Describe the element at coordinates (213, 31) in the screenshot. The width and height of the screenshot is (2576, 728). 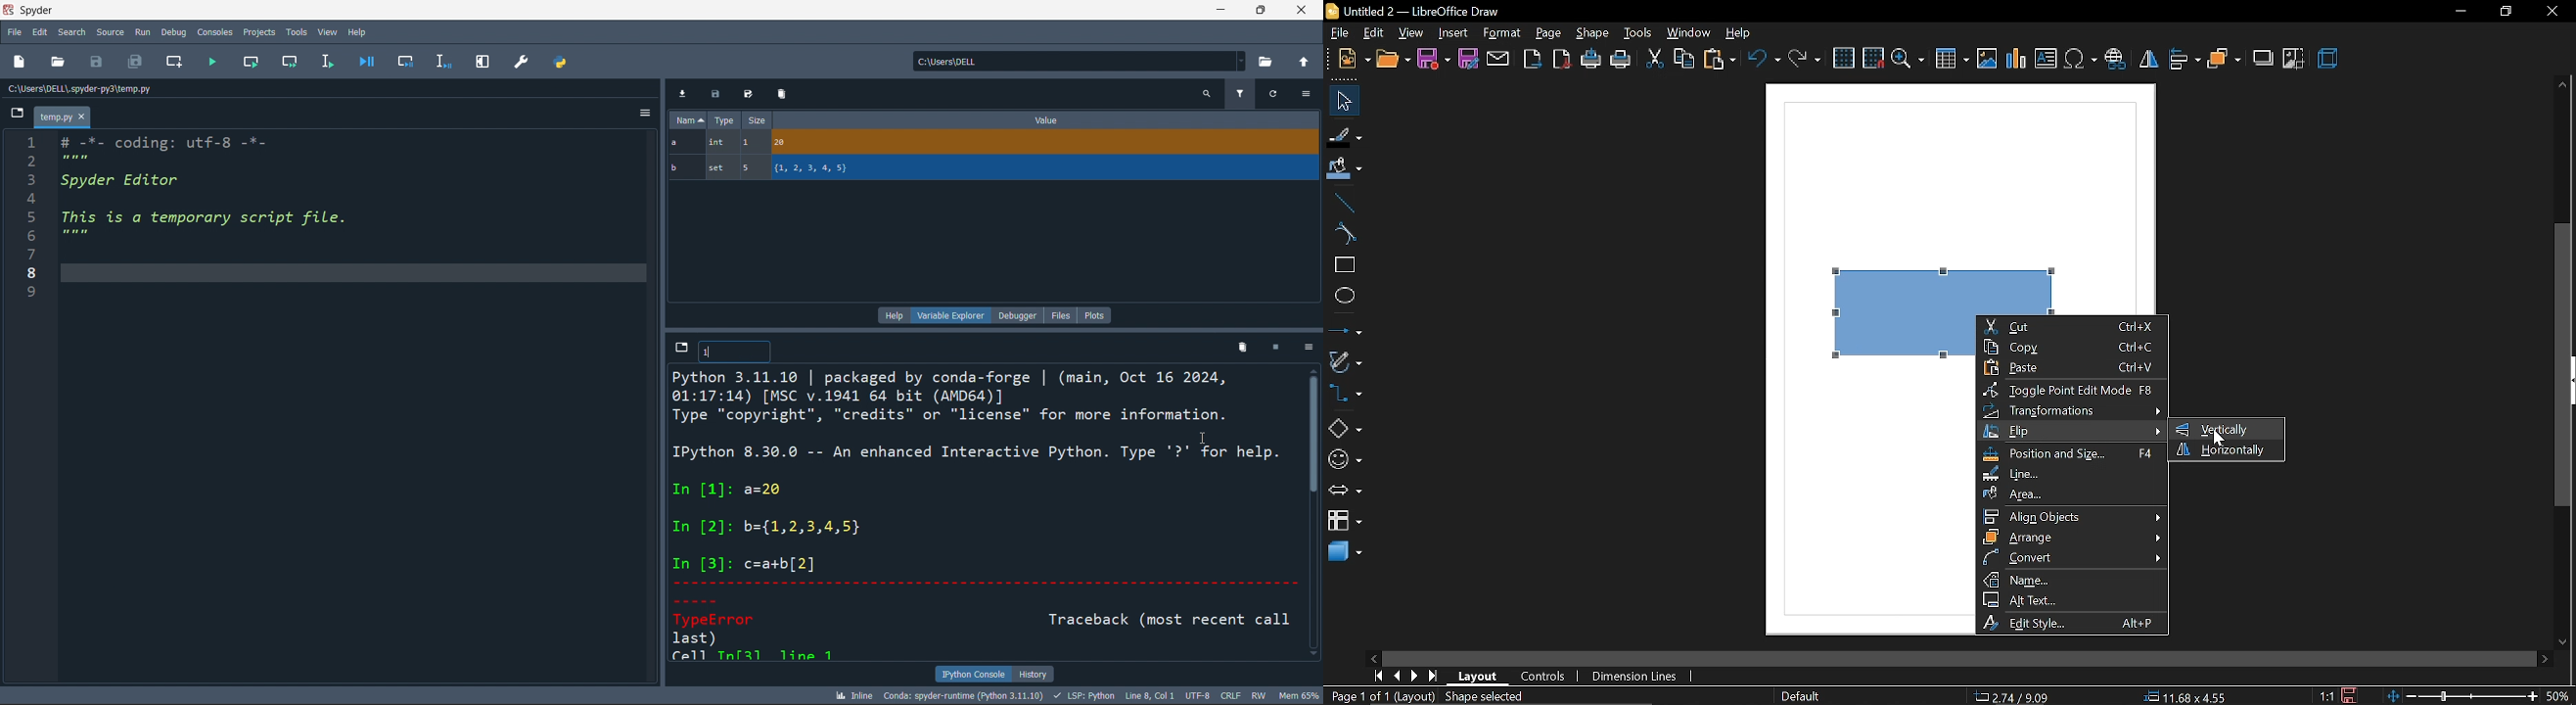
I see `consoles` at that location.